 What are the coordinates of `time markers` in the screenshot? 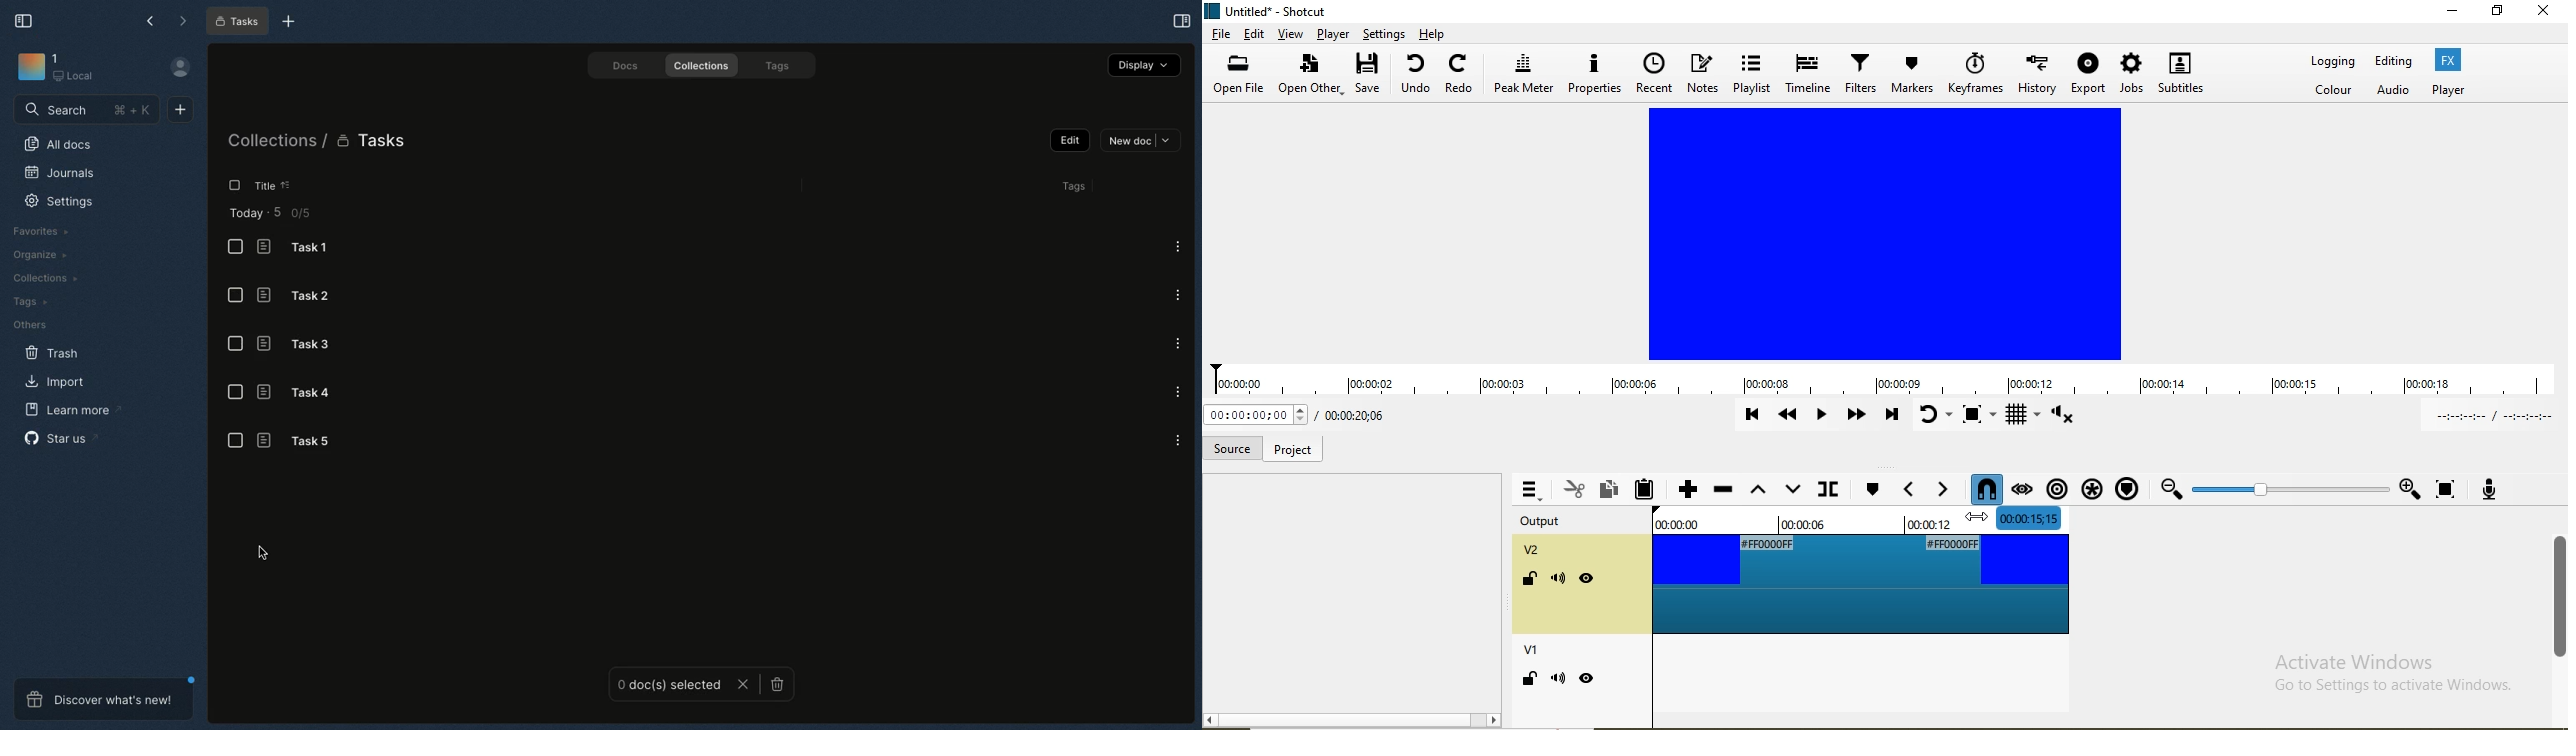 It's located at (1860, 517).